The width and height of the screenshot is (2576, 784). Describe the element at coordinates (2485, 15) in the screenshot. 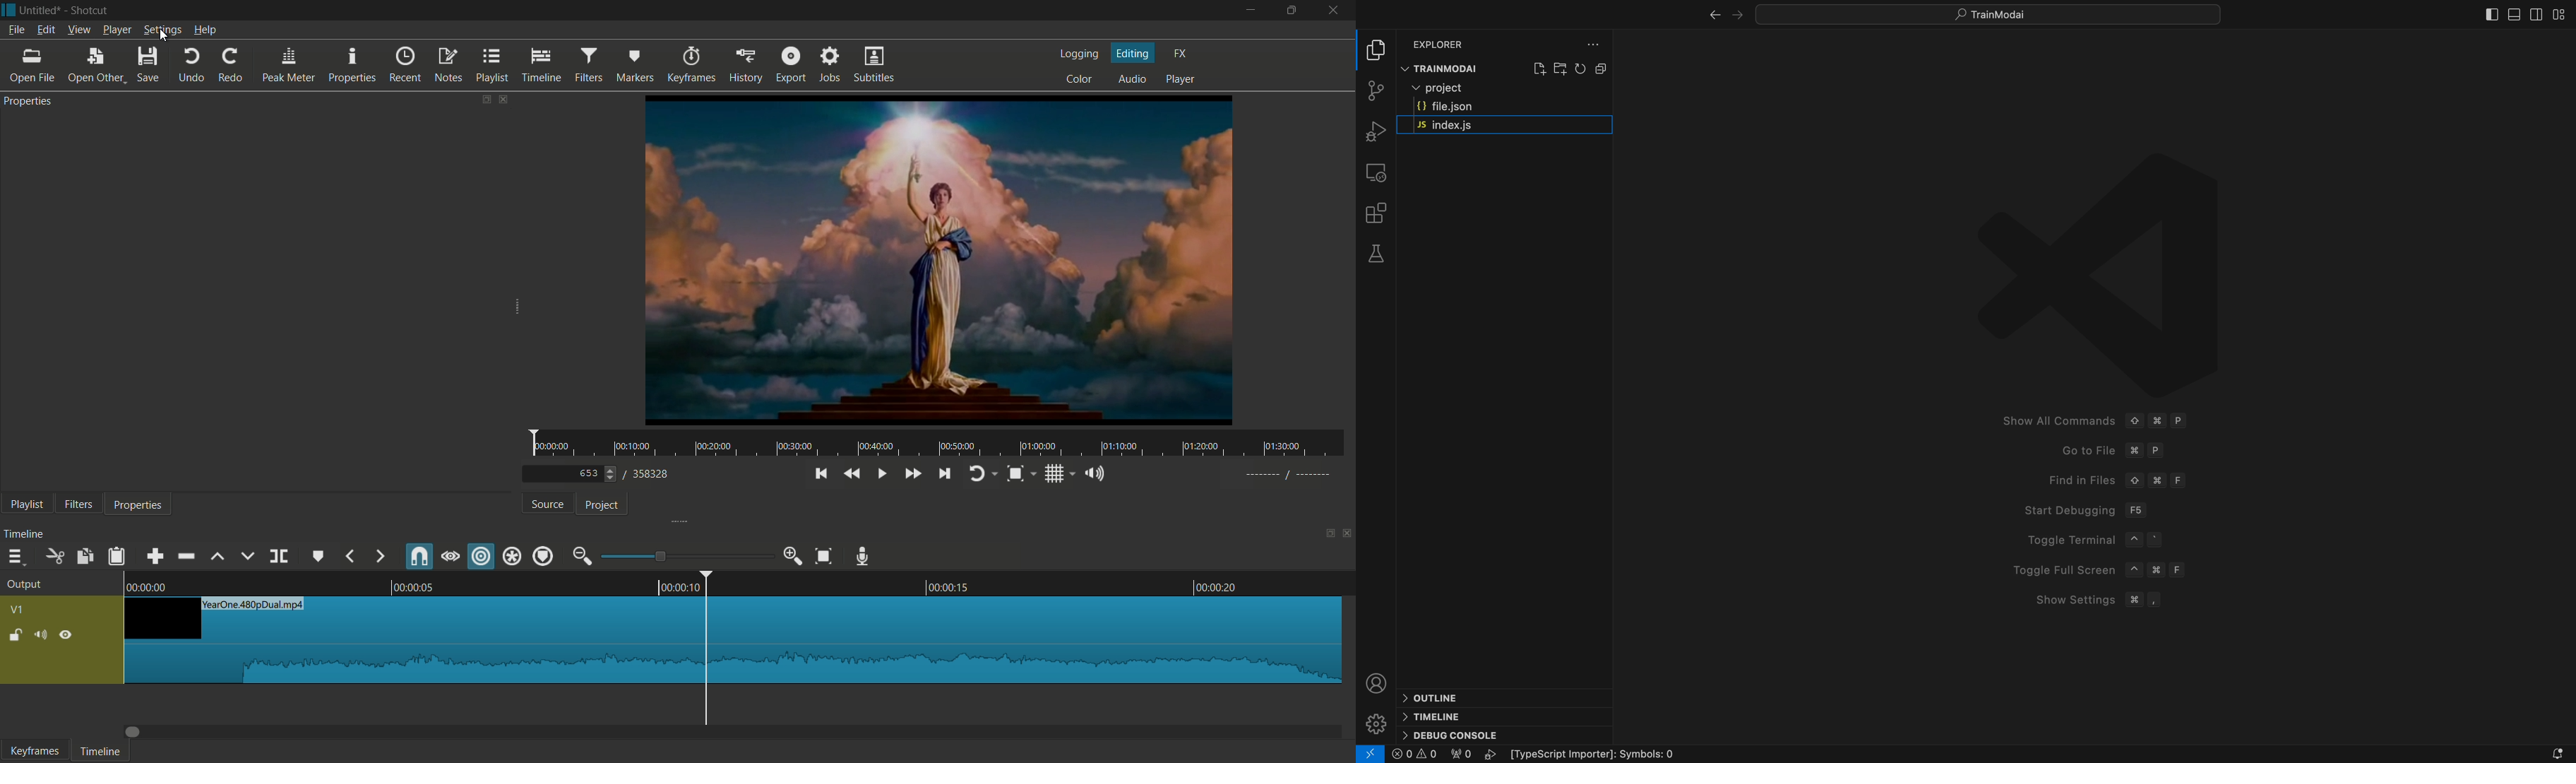

I see `sidebat left` at that location.